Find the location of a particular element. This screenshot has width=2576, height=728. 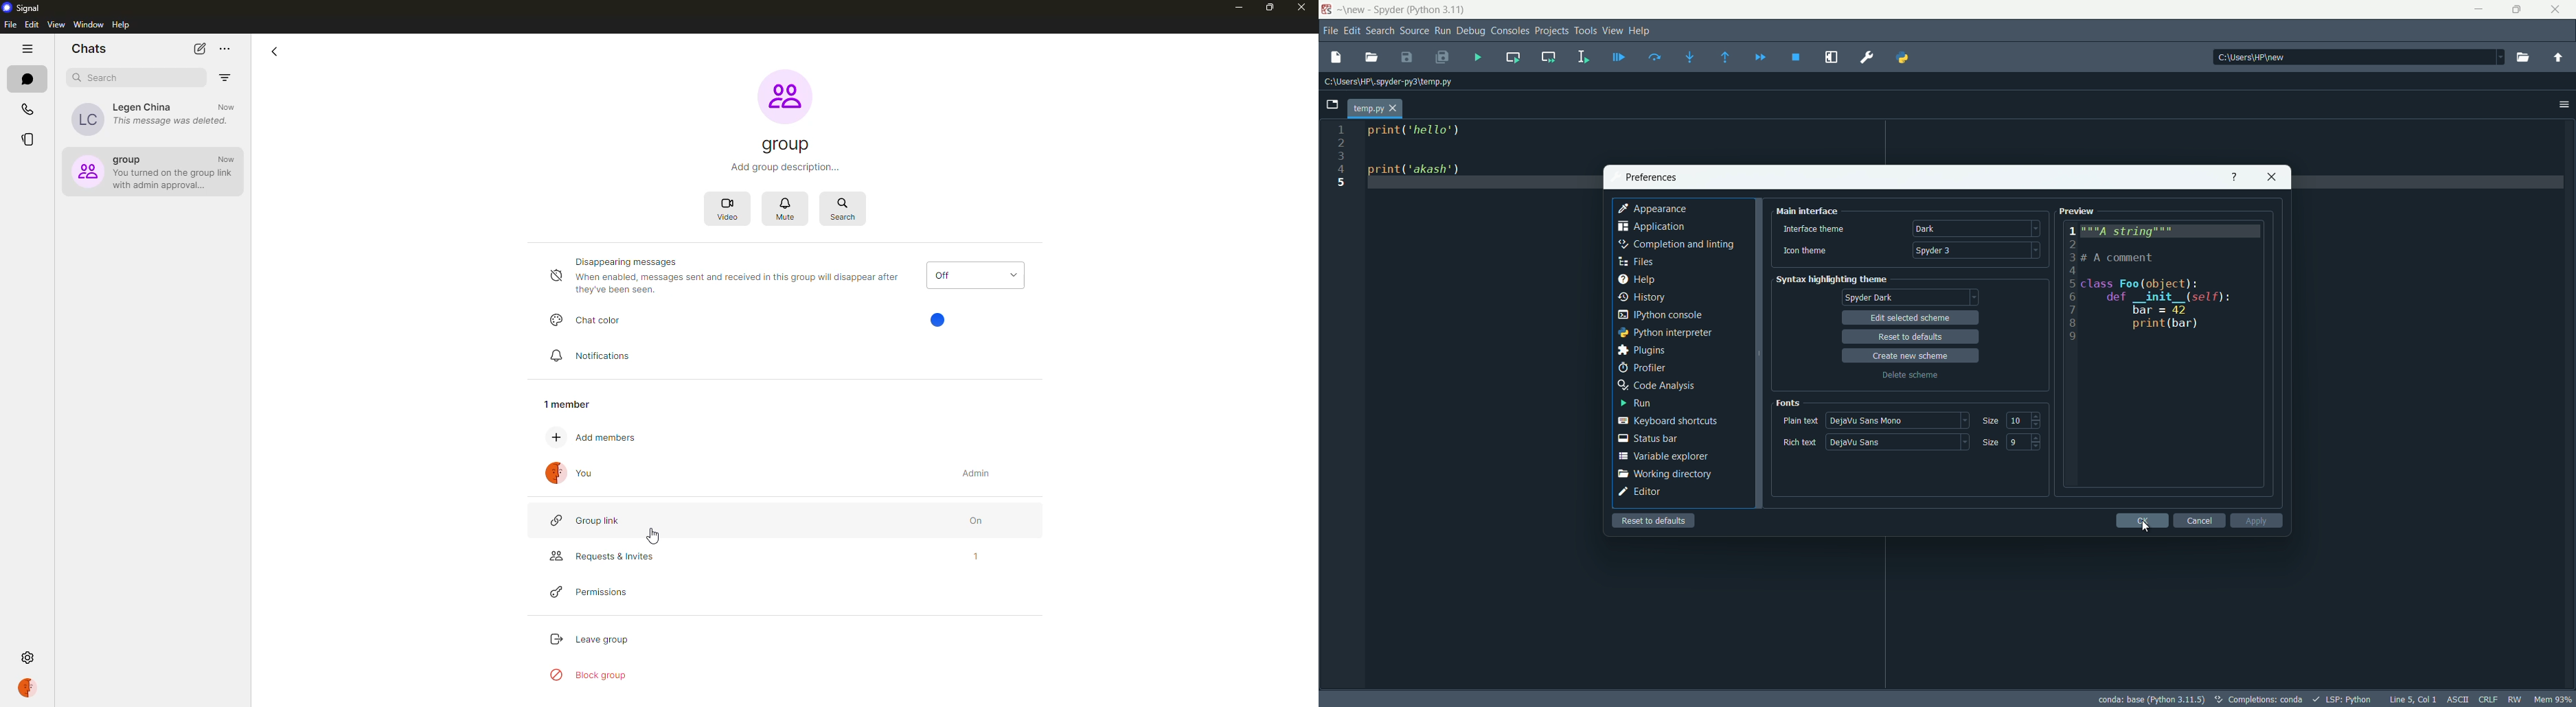

save file is located at coordinates (1406, 56).